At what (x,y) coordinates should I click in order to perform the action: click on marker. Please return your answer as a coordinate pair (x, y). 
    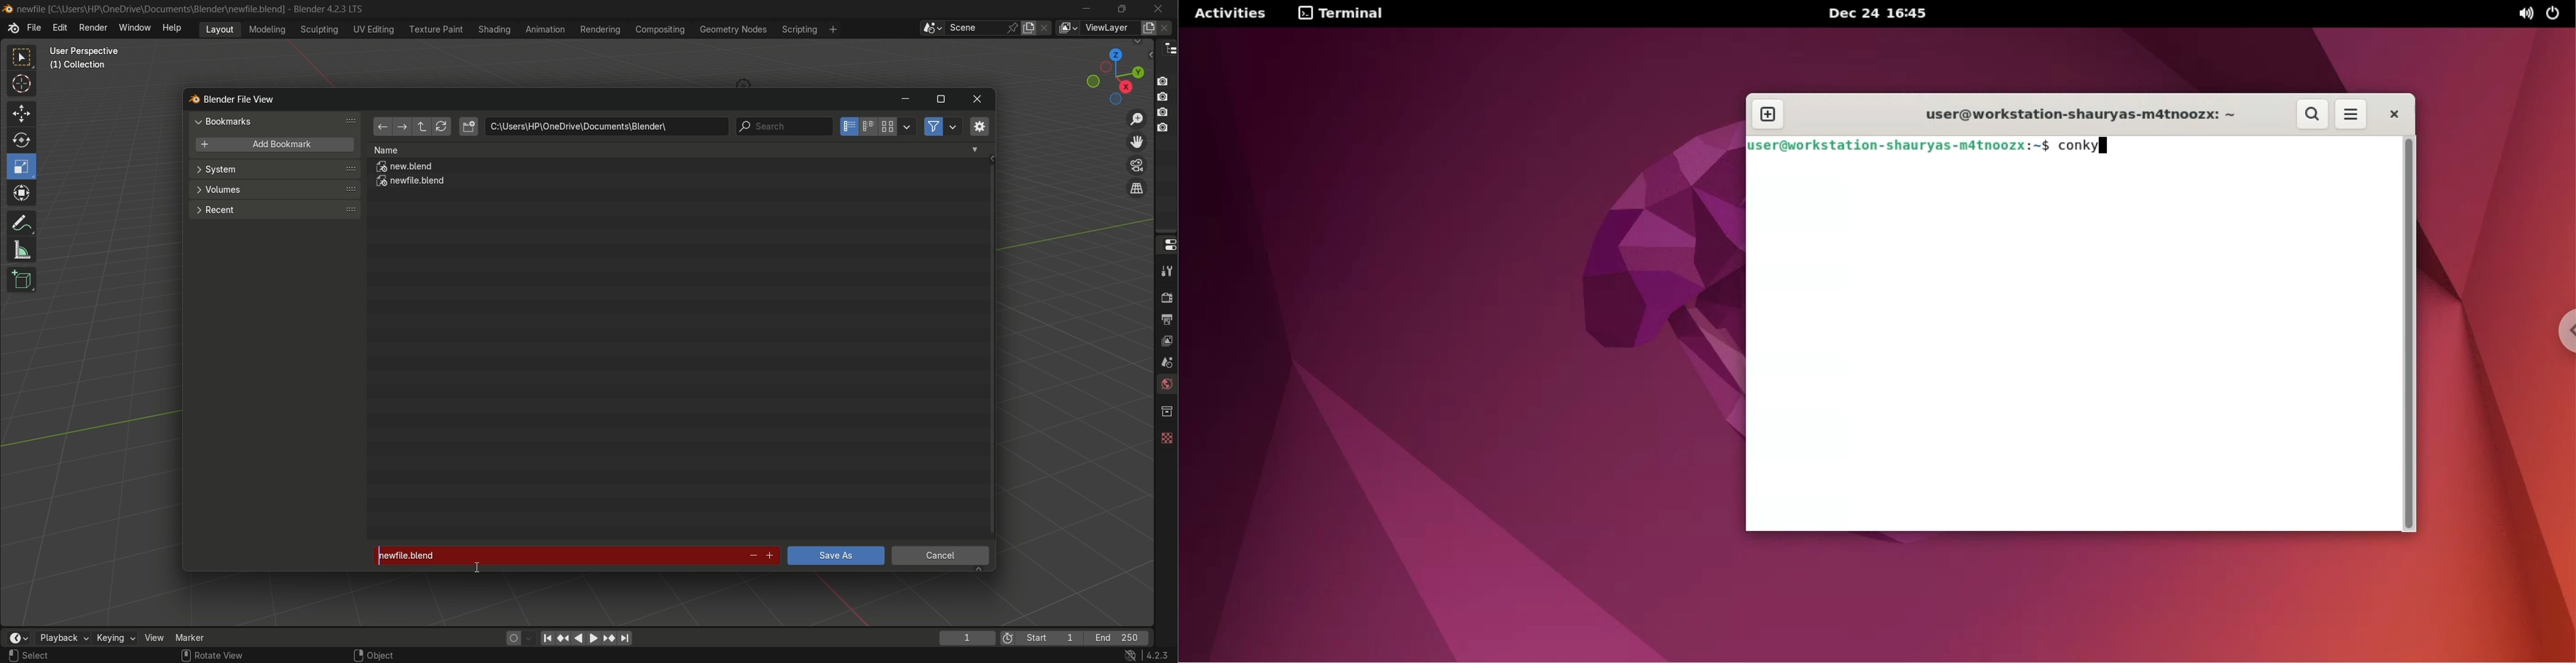
    Looking at the image, I should click on (199, 637).